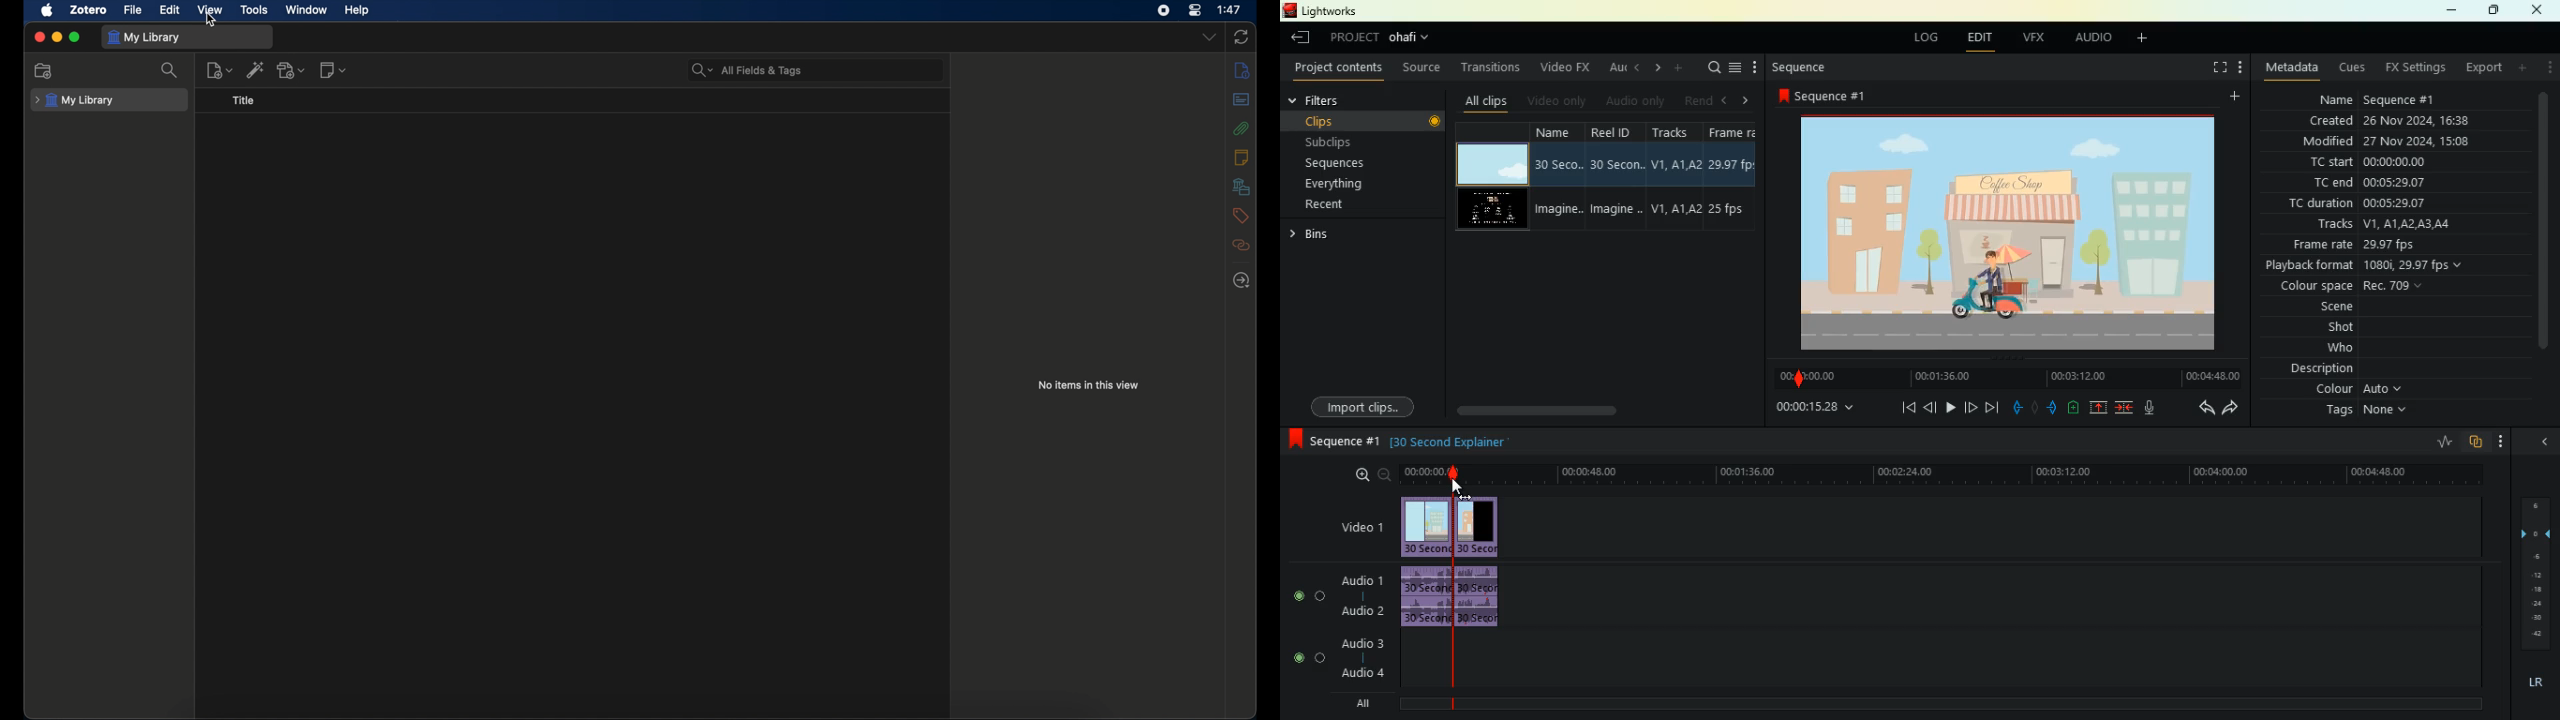 The image size is (2576, 728). What do you see at coordinates (1334, 204) in the screenshot?
I see `recent` at bounding box center [1334, 204].